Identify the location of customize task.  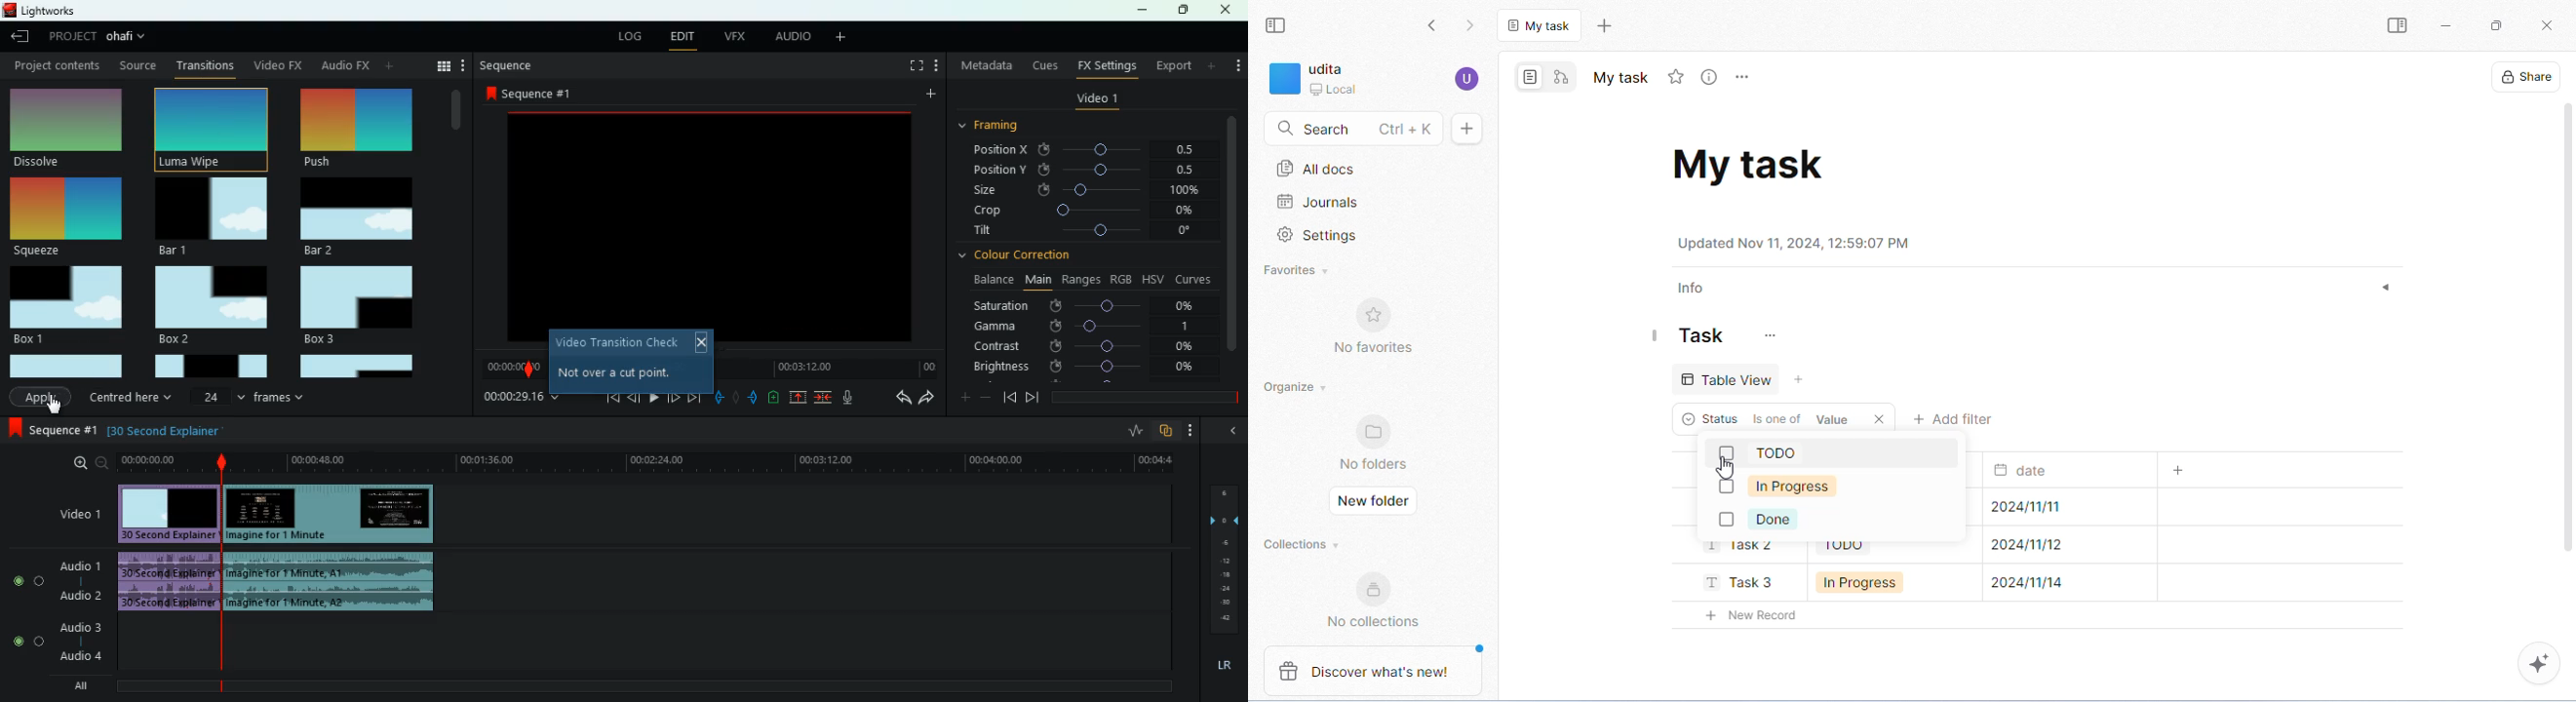
(1767, 336).